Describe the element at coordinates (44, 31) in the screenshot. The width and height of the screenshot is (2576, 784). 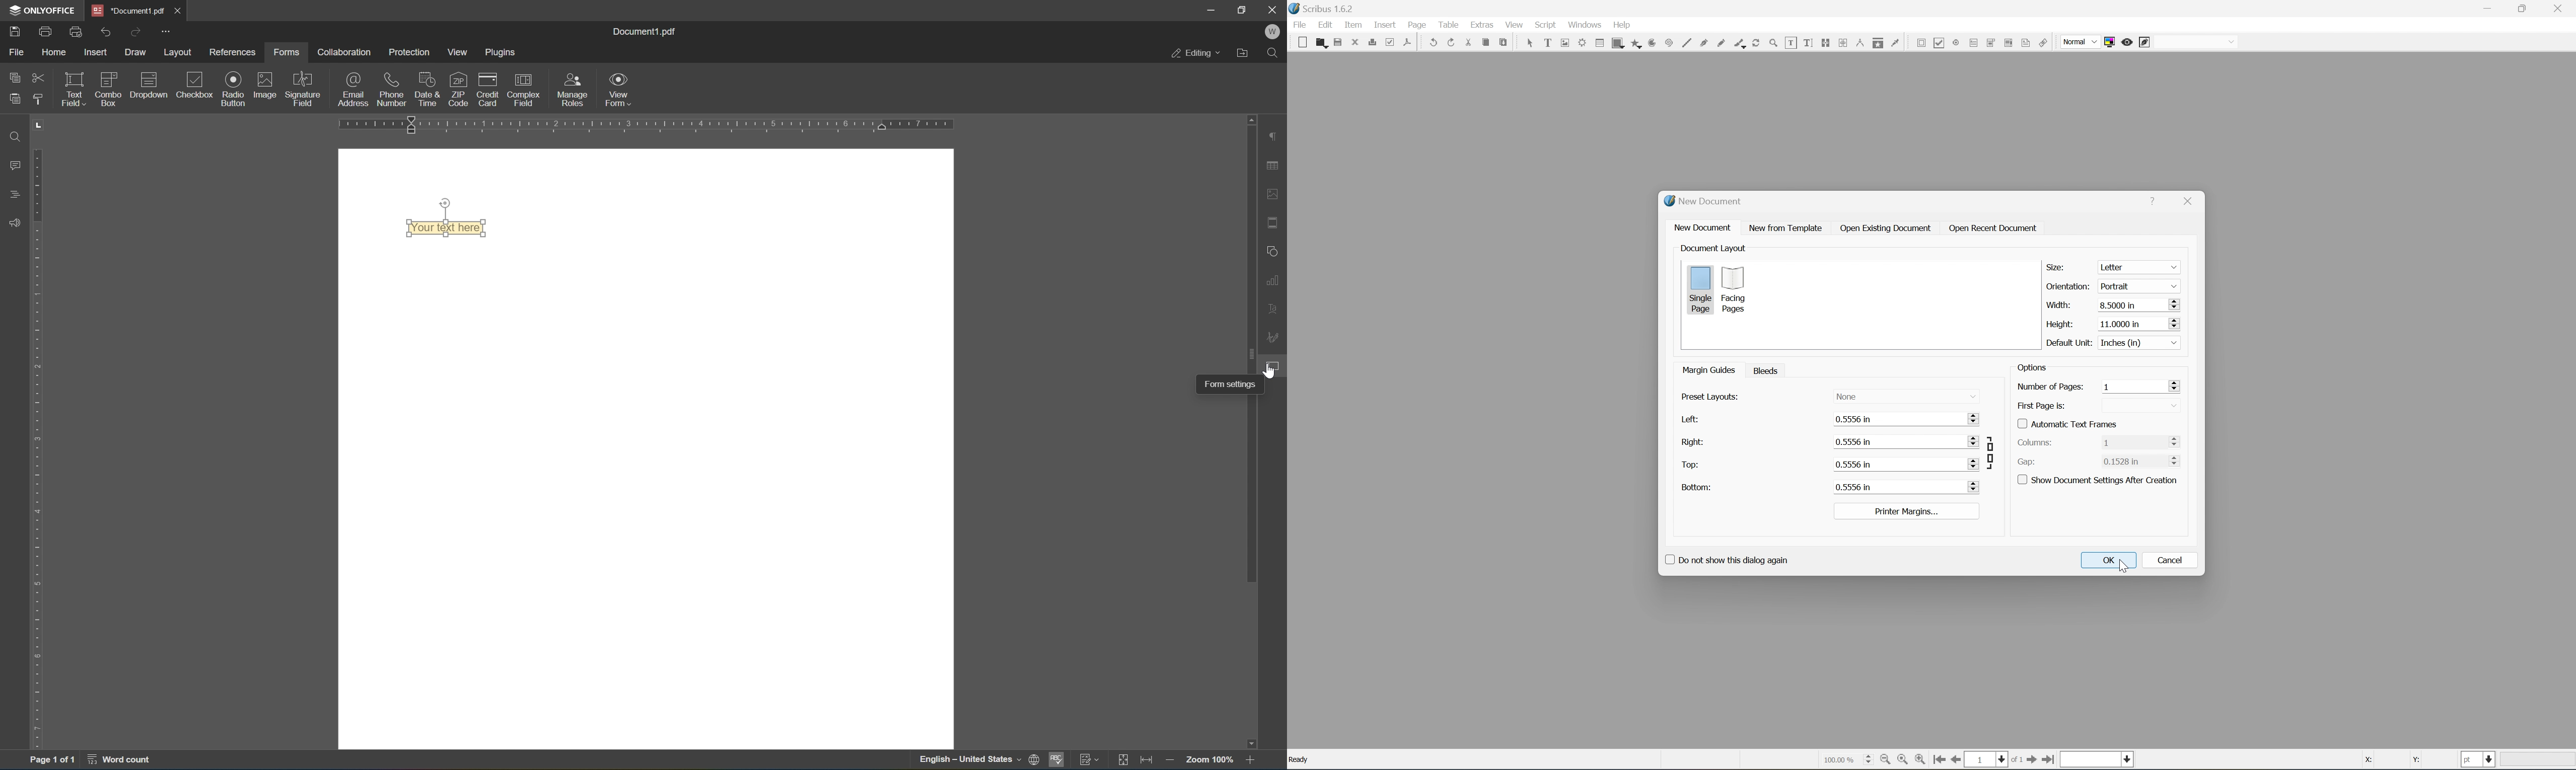
I see `print` at that location.